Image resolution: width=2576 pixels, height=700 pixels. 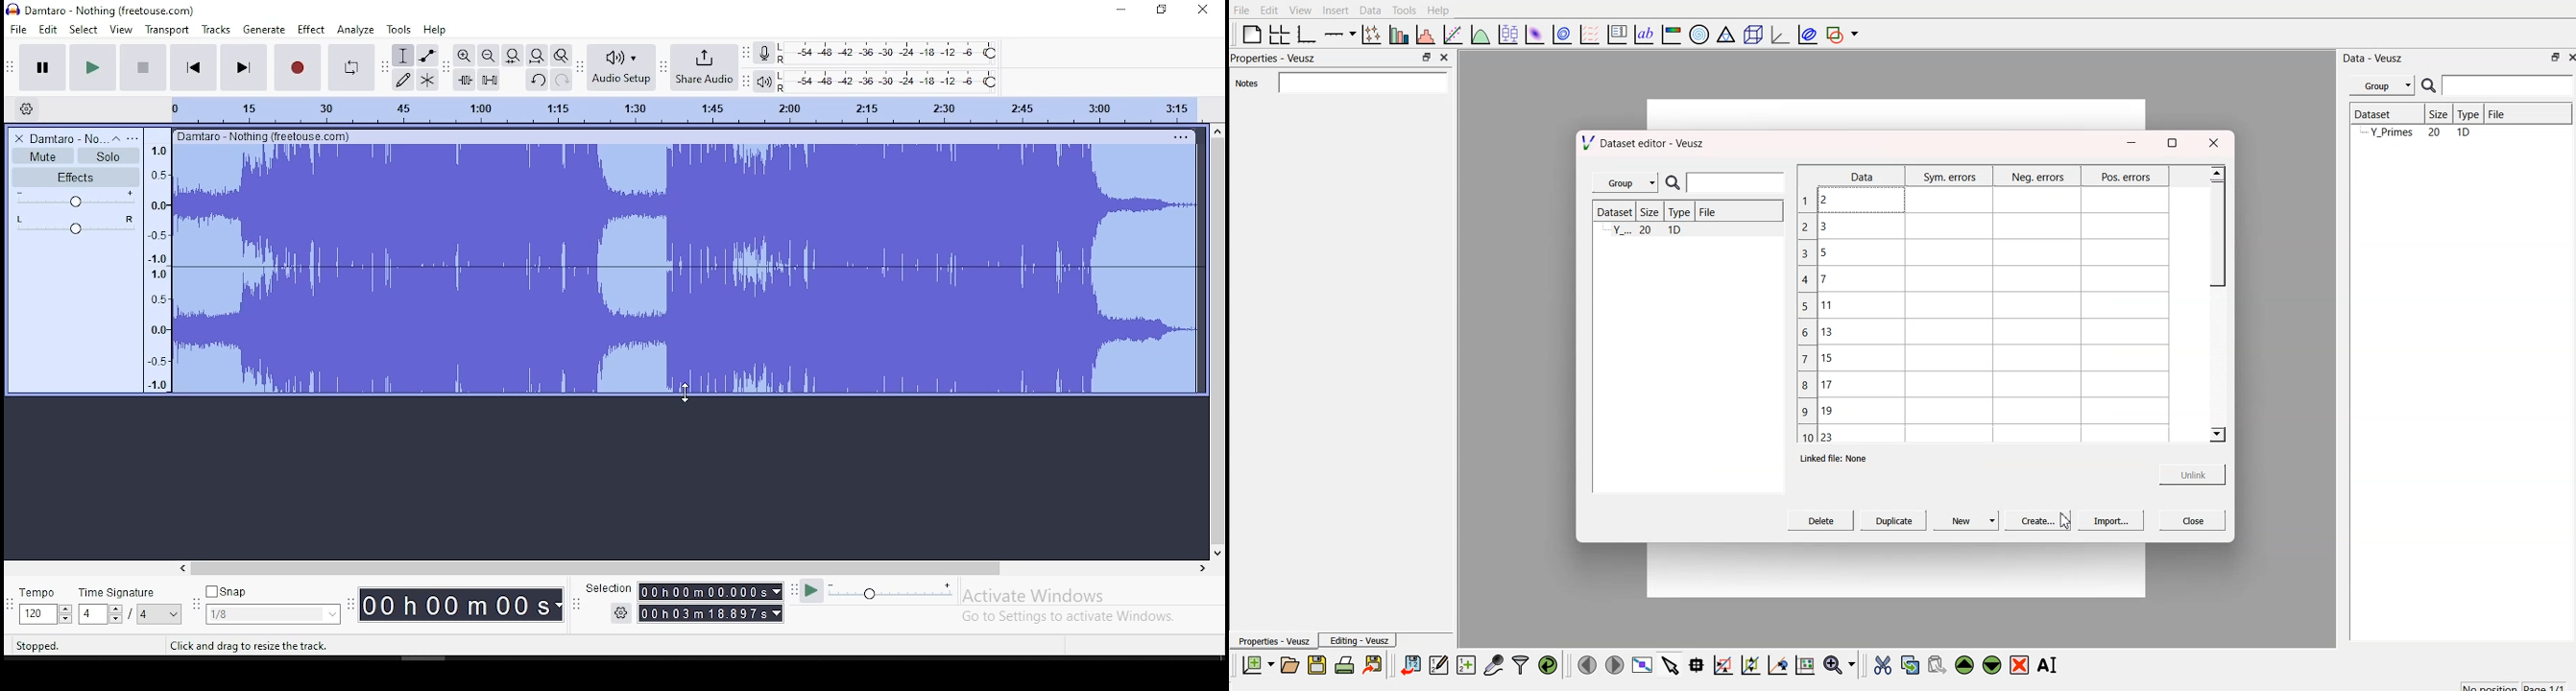 I want to click on enable looping, so click(x=349, y=68).